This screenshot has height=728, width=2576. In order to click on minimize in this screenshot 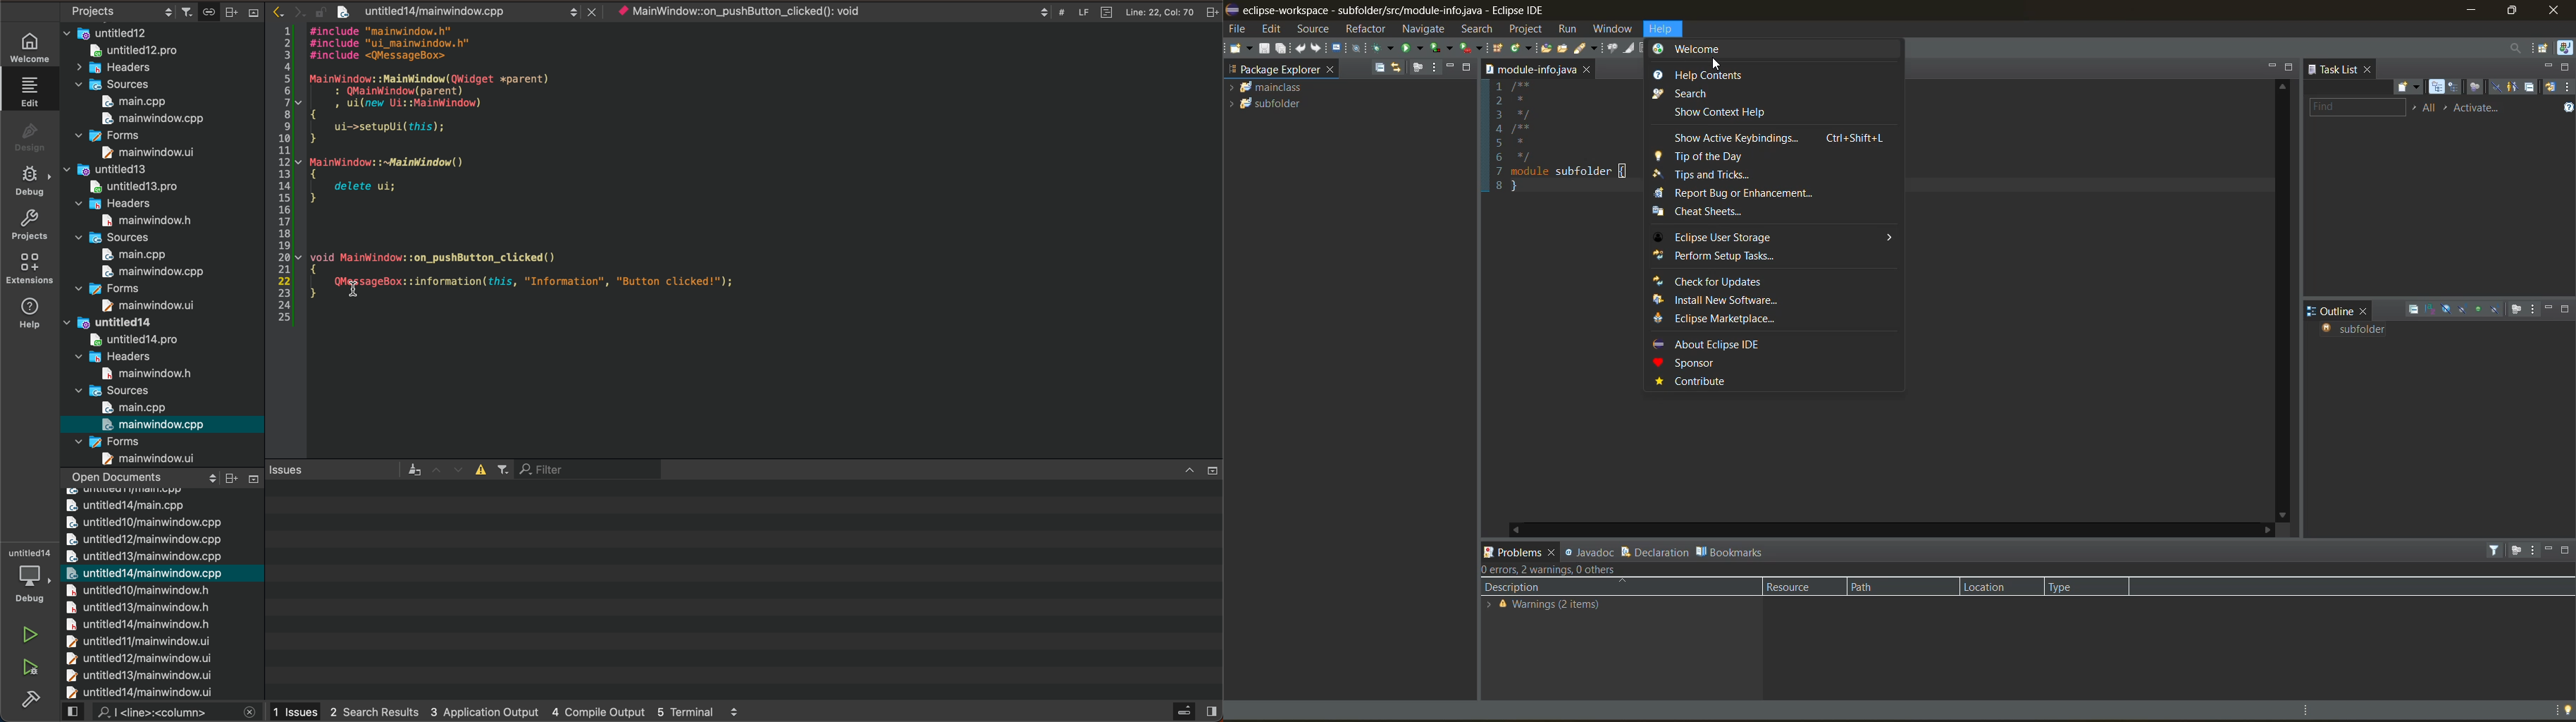, I will do `click(1450, 68)`.